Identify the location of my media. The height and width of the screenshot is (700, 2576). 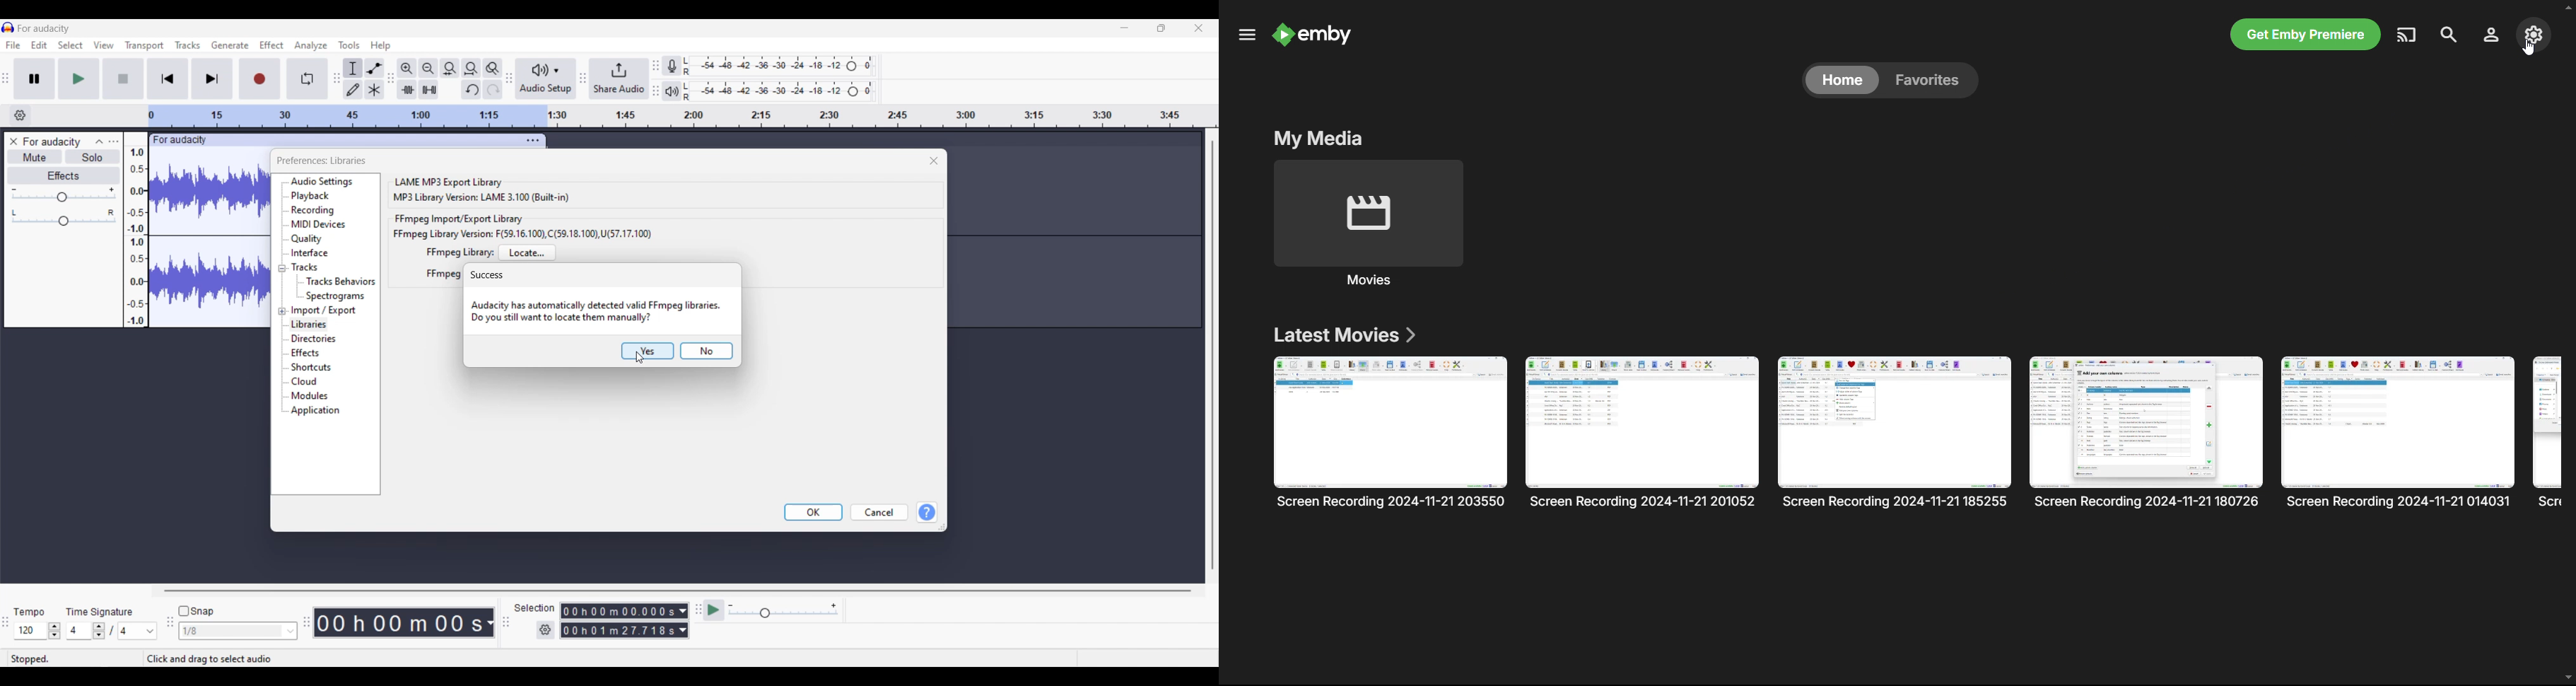
(1320, 136).